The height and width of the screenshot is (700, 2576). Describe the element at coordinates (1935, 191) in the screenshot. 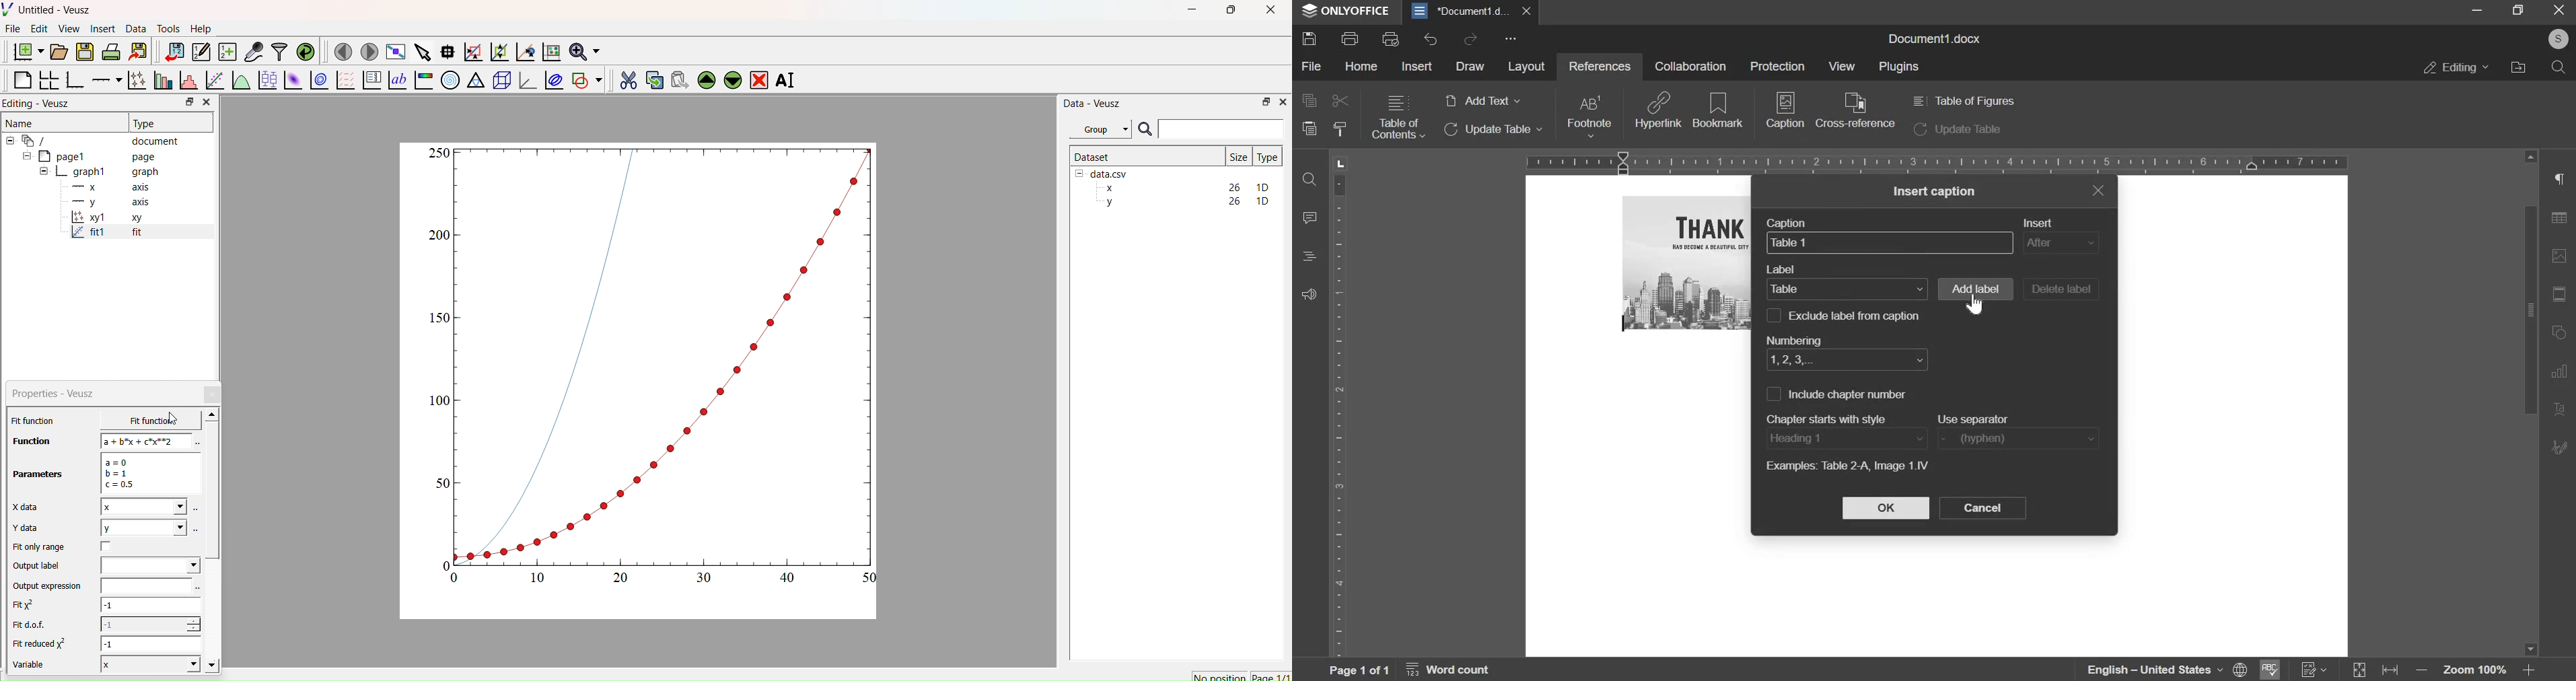

I see `insert caption` at that location.